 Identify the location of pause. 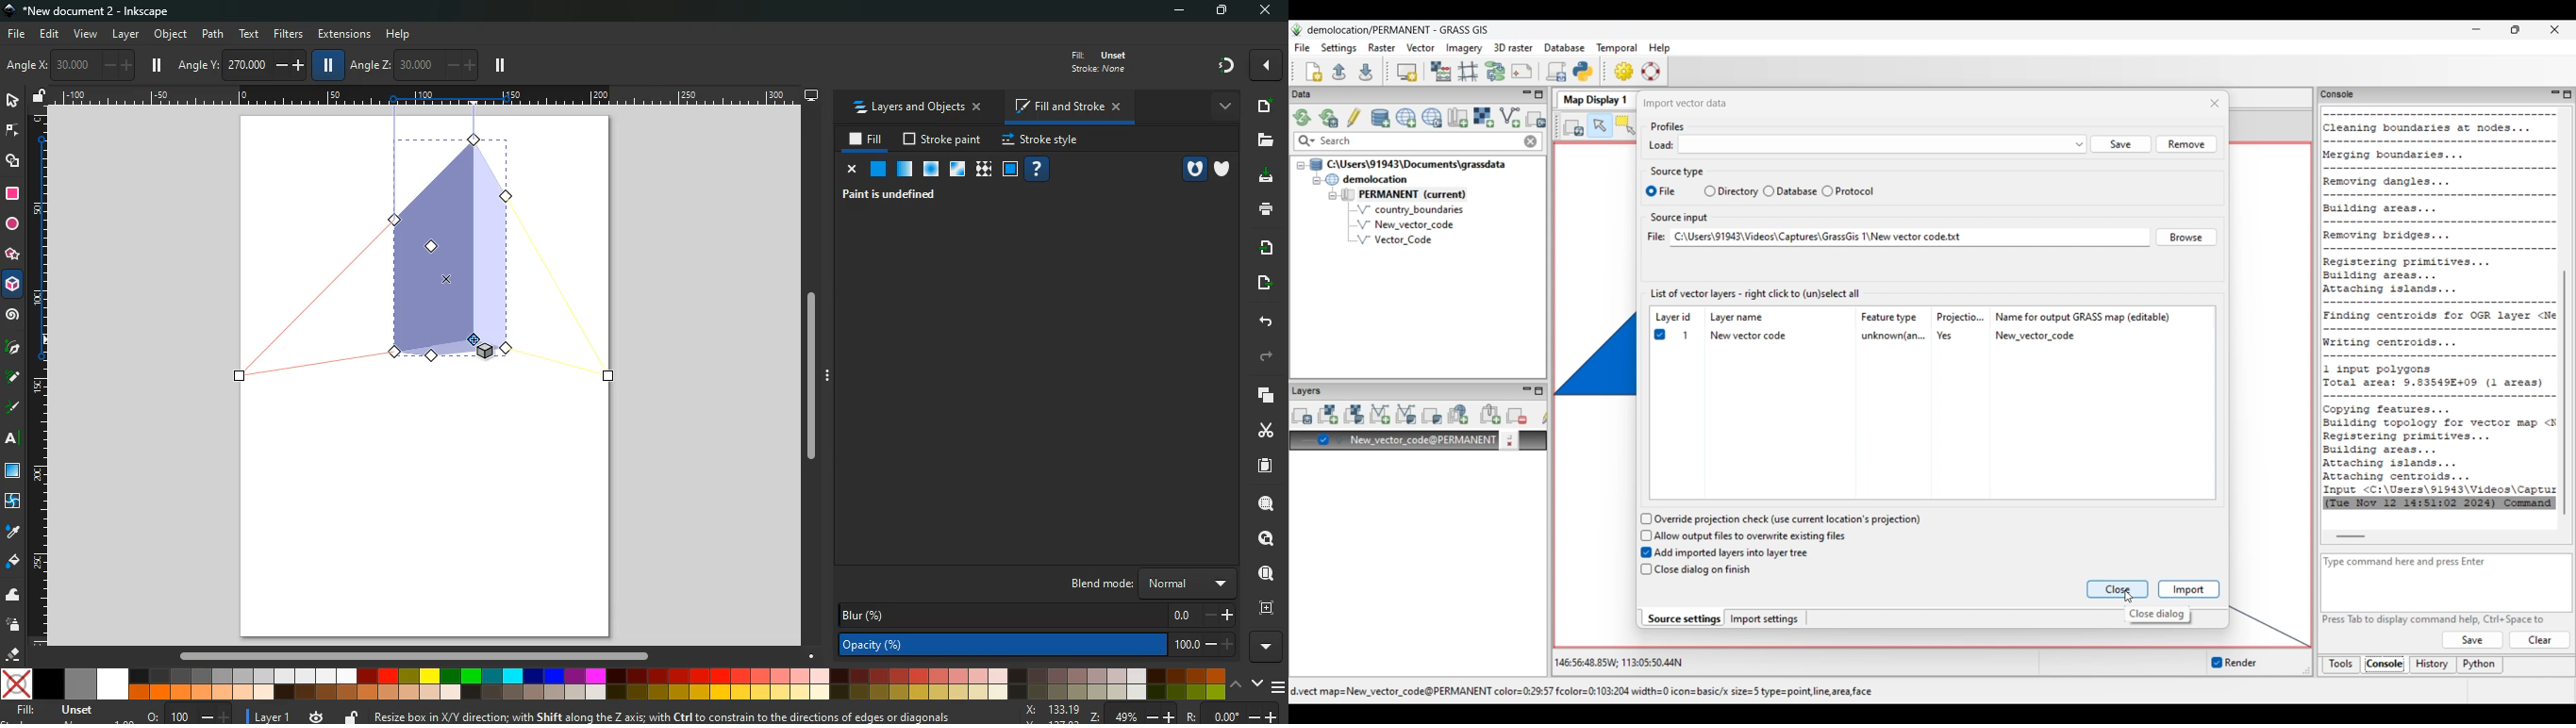
(325, 64).